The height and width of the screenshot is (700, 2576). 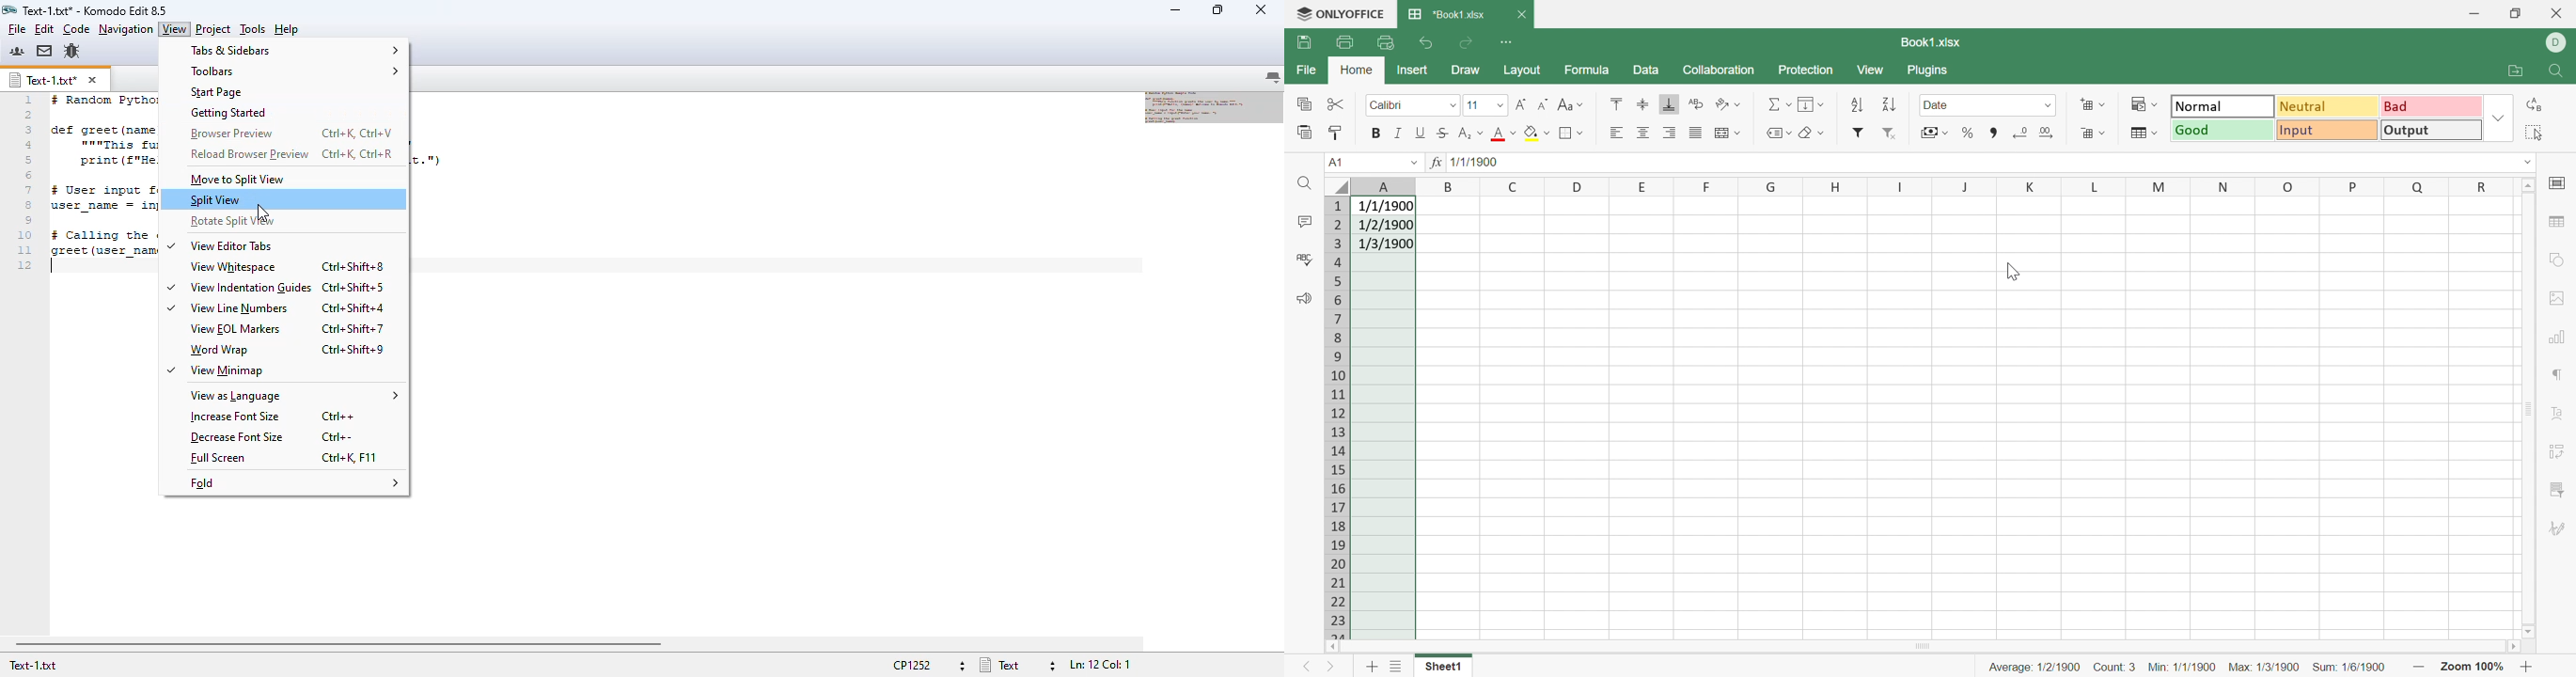 I want to click on Number format, so click(x=2059, y=130).